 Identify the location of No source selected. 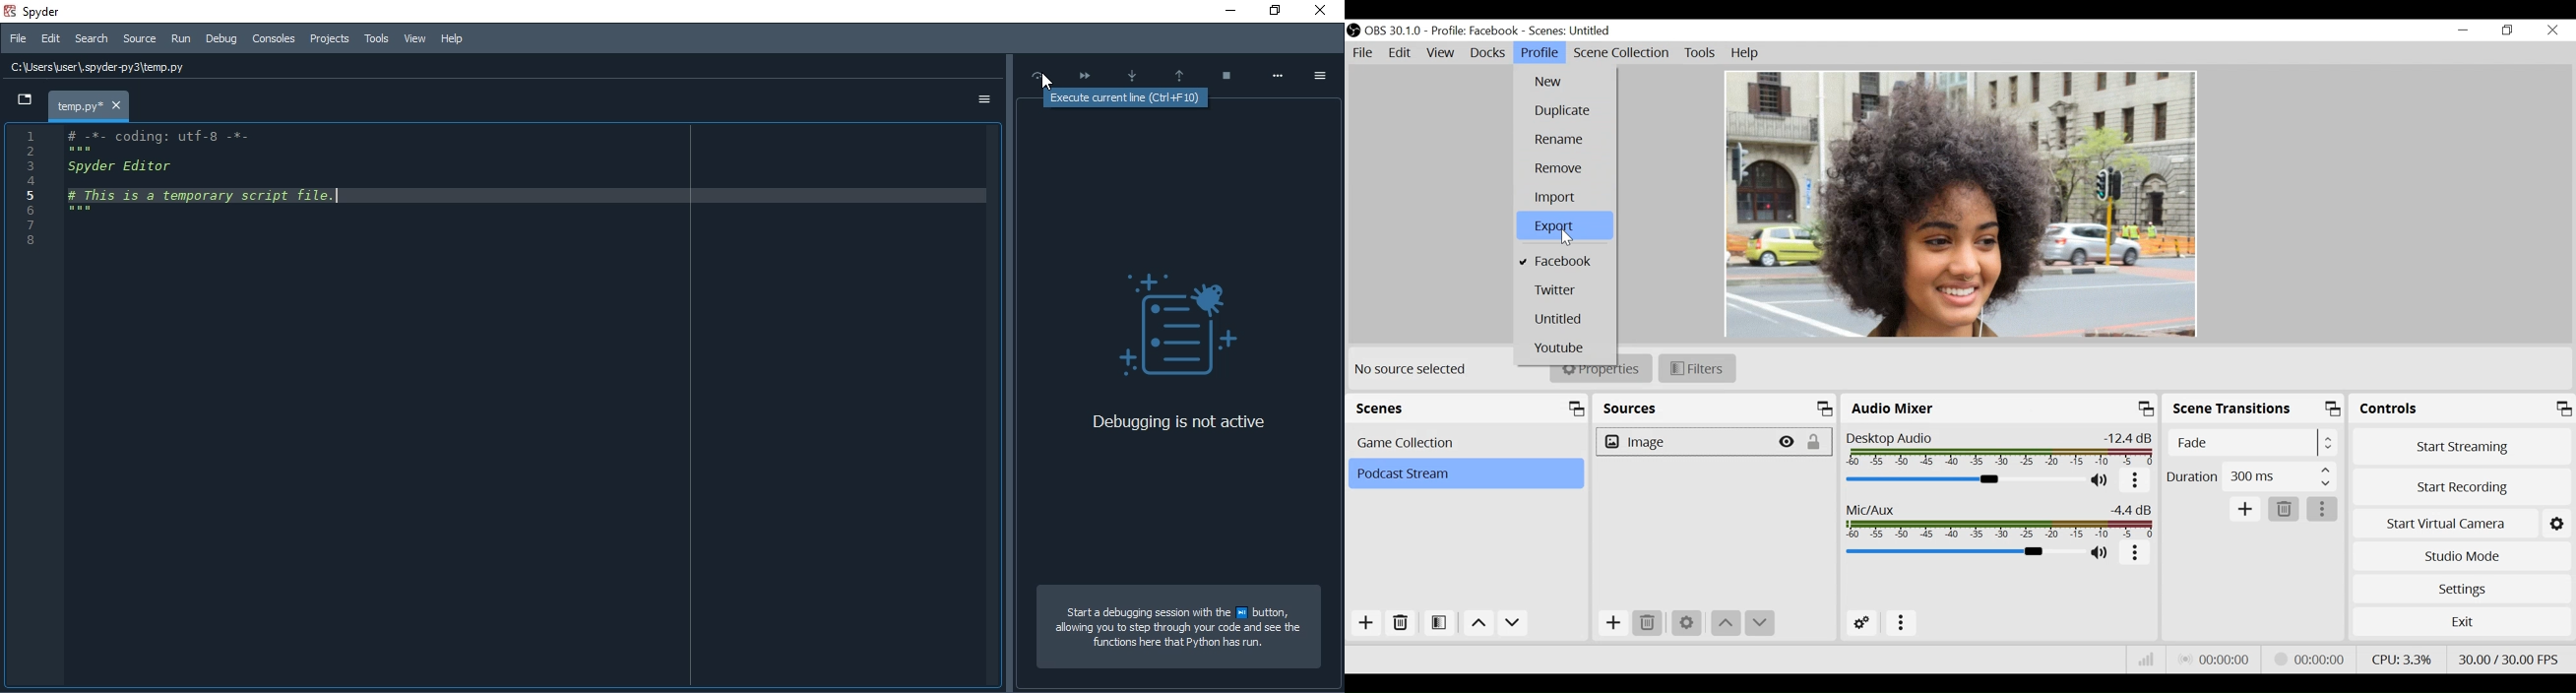
(1419, 370).